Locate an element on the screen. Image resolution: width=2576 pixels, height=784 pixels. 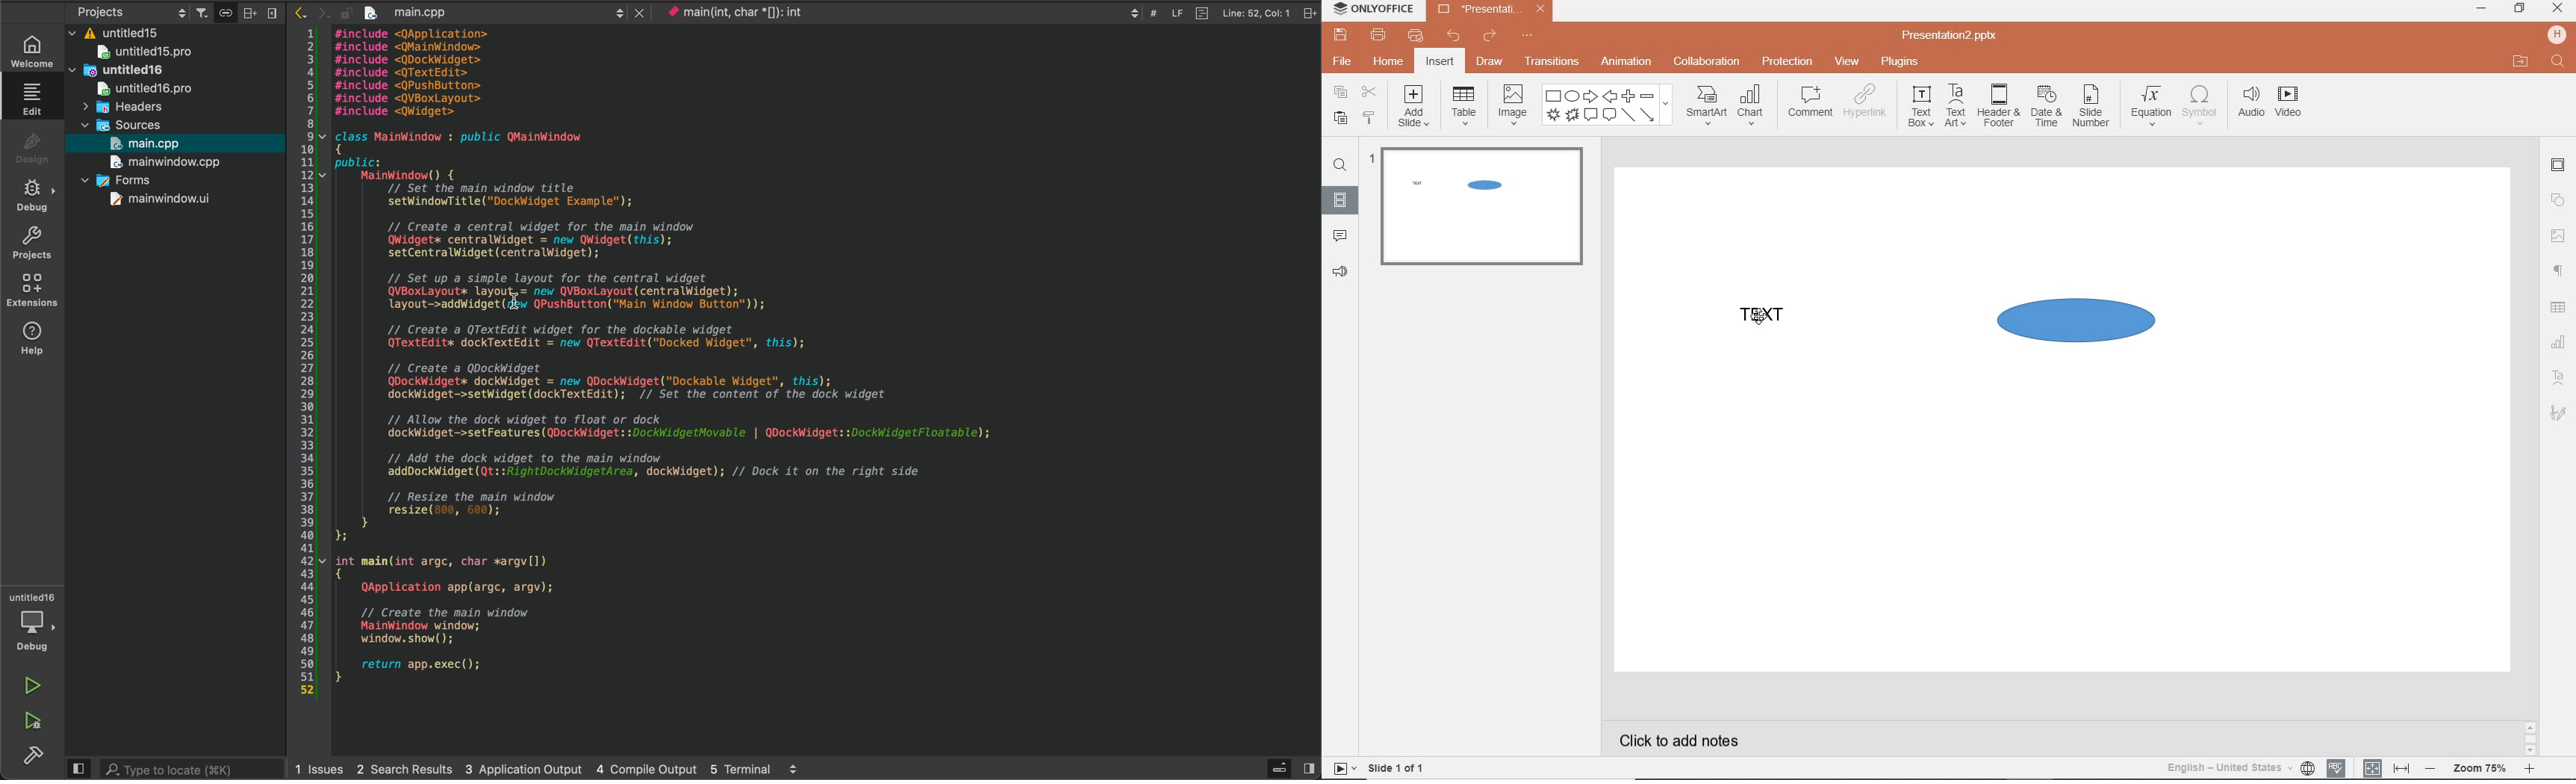
draw is located at coordinates (1492, 61).